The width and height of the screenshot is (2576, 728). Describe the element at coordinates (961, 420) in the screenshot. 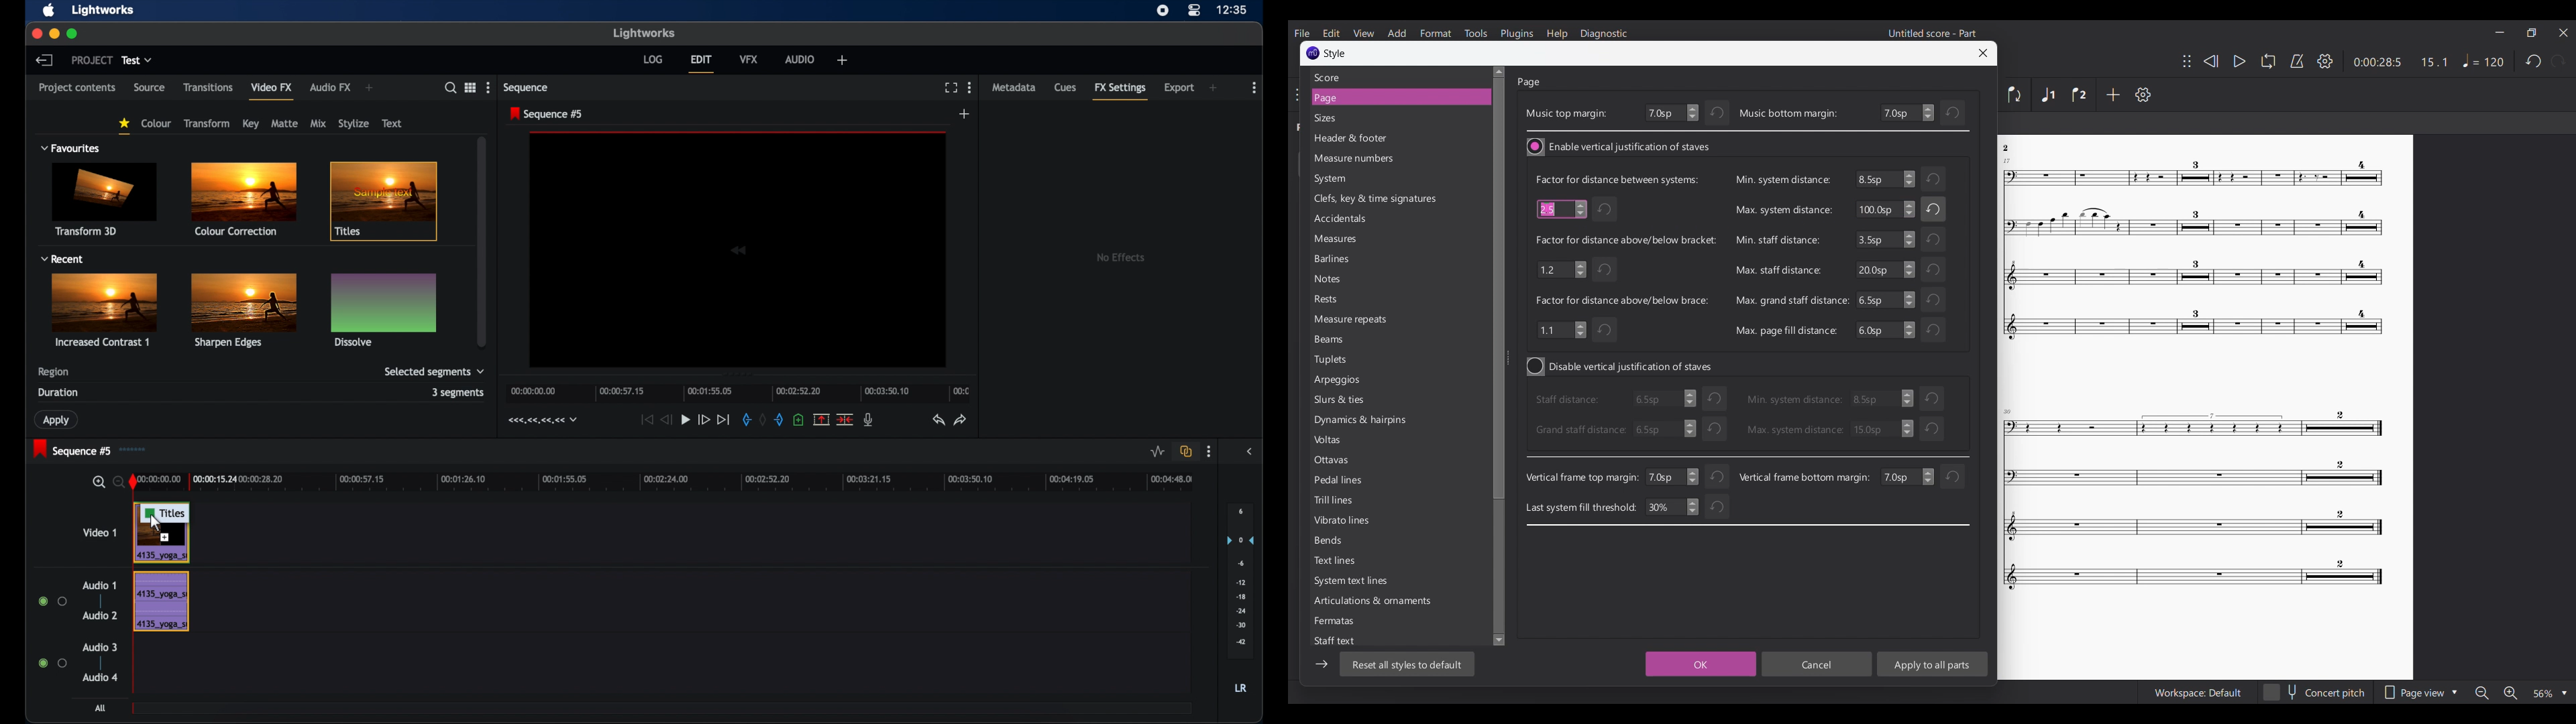

I see `redo` at that location.